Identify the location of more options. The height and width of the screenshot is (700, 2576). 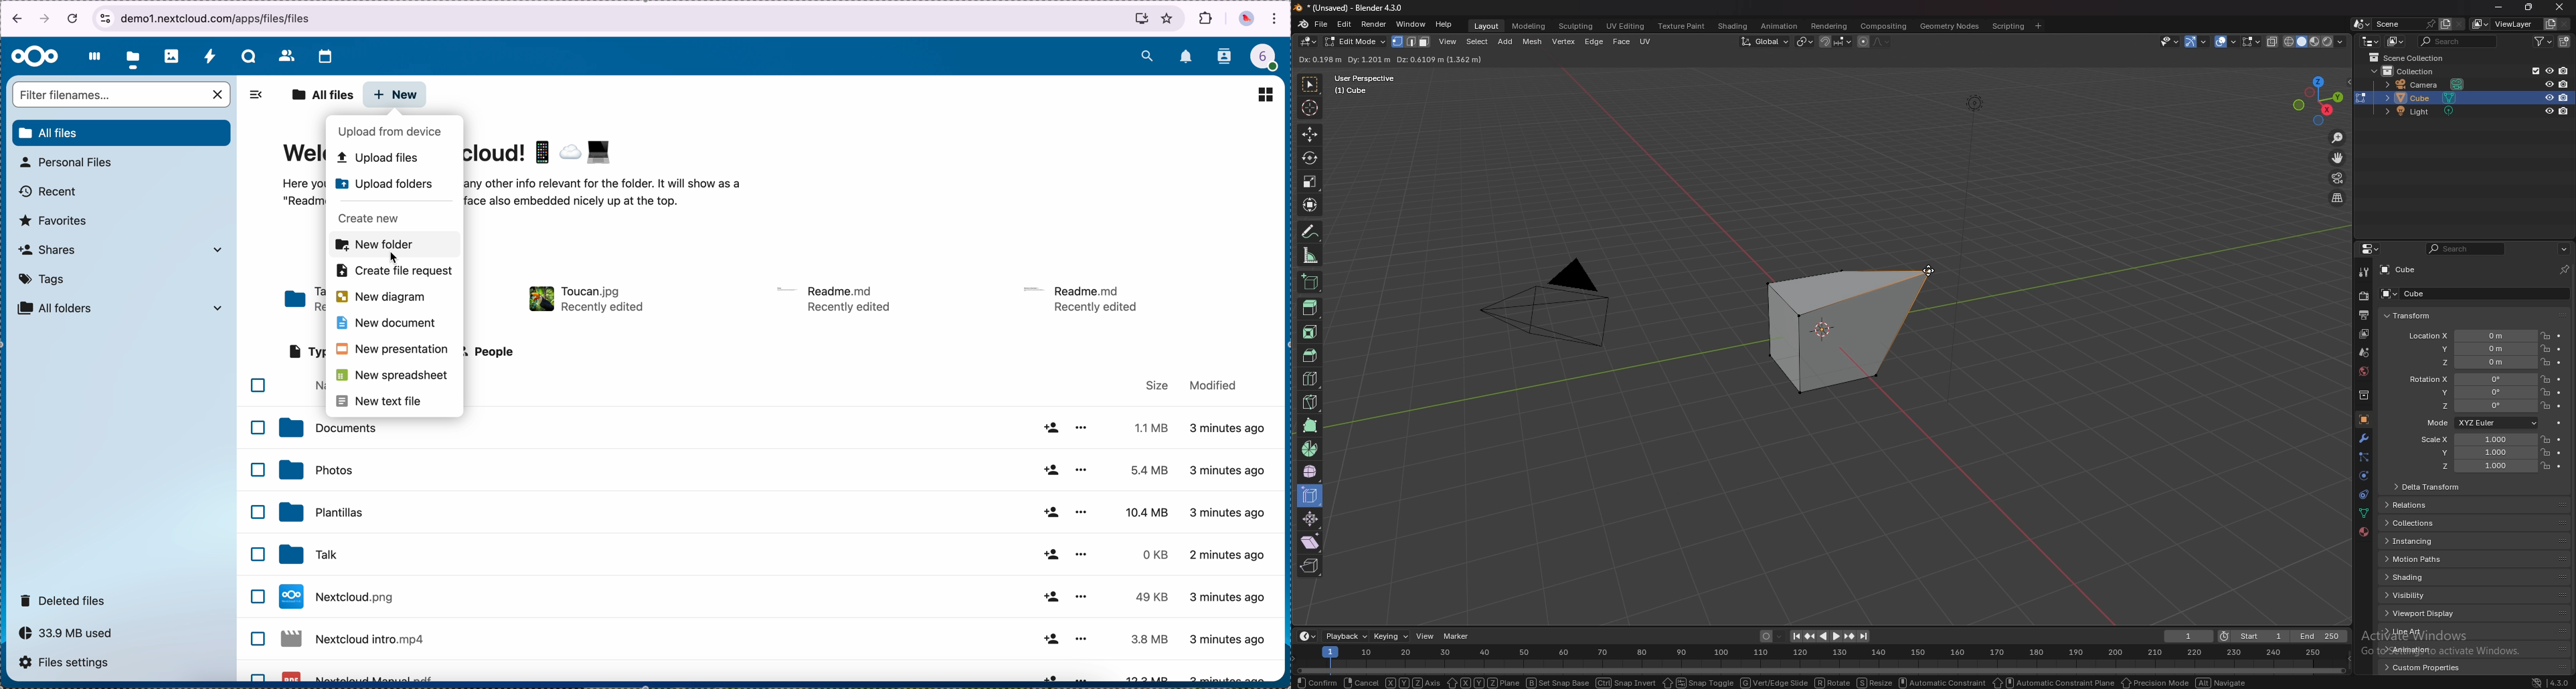
(1085, 677).